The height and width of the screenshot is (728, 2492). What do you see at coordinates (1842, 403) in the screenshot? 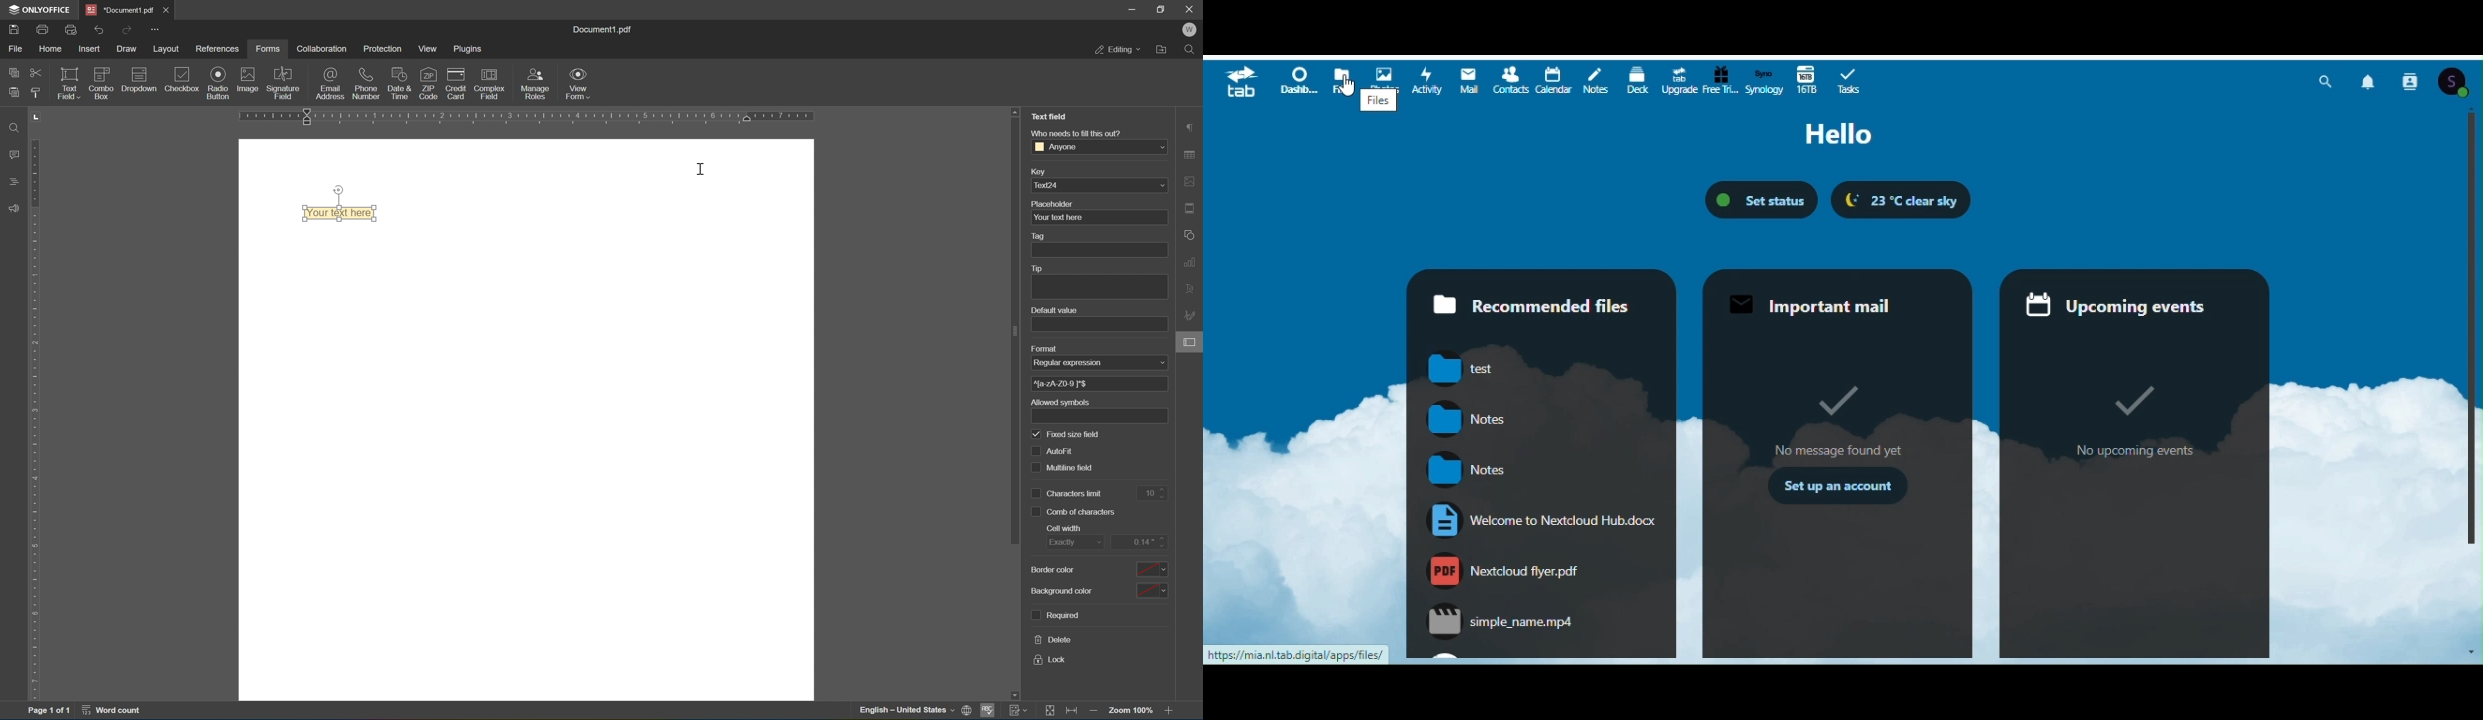
I see `Tick mark` at bounding box center [1842, 403].